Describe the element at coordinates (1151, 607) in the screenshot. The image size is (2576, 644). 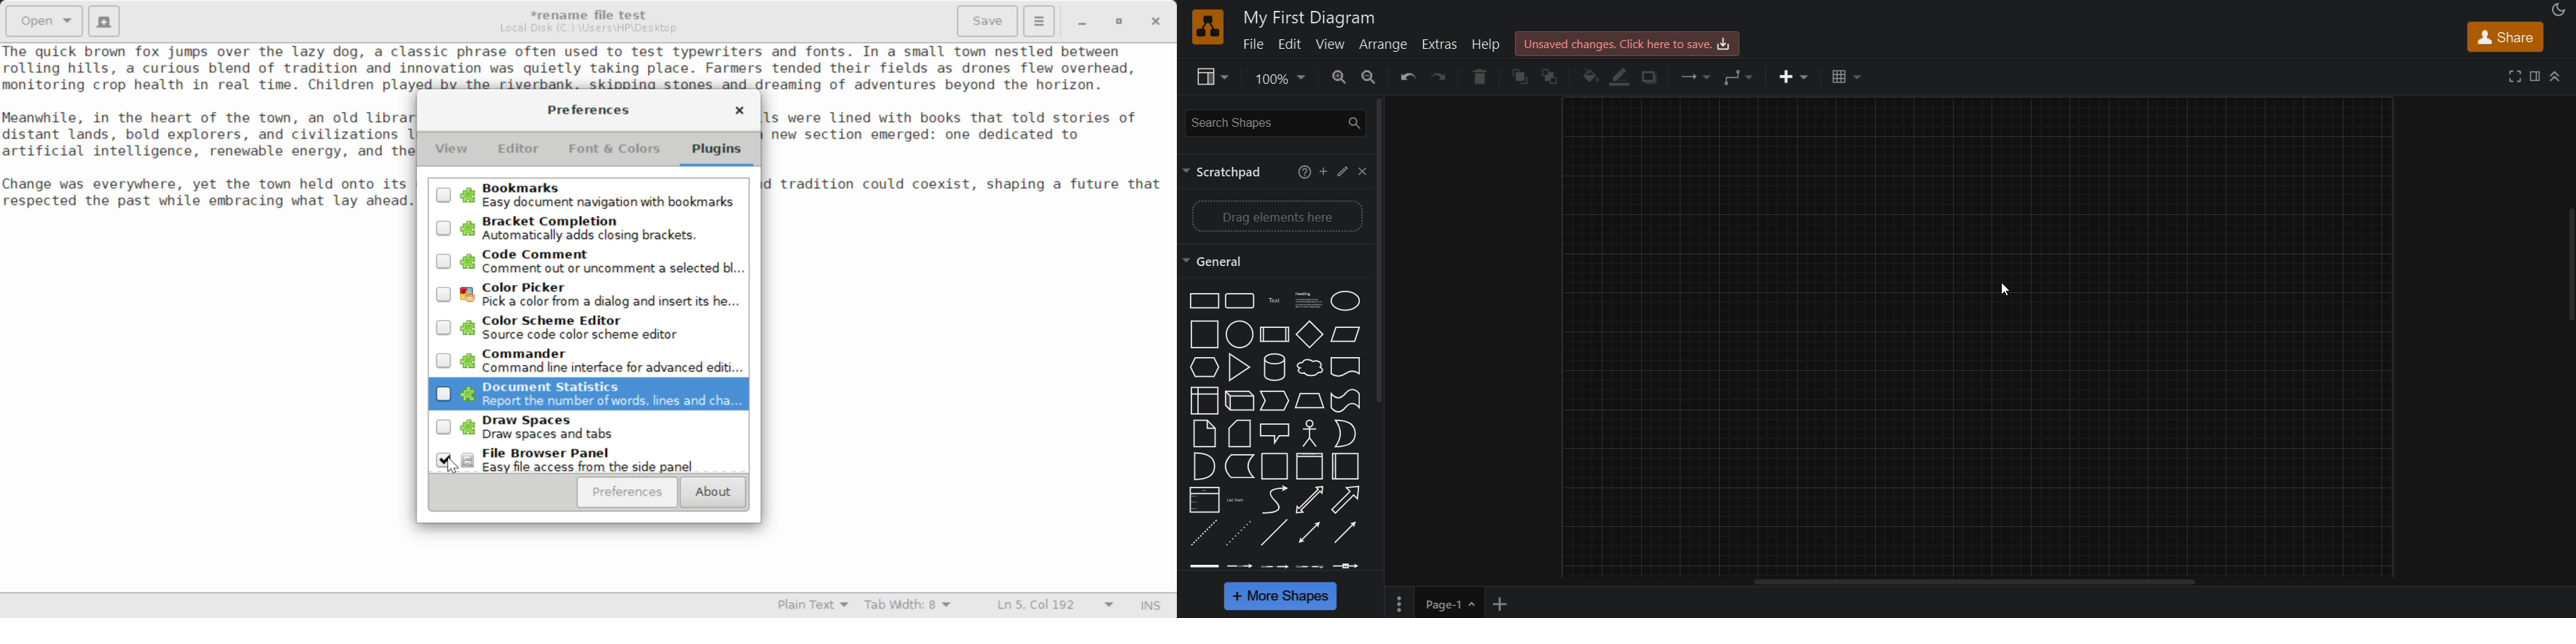
I see `Input Mode` at that location.